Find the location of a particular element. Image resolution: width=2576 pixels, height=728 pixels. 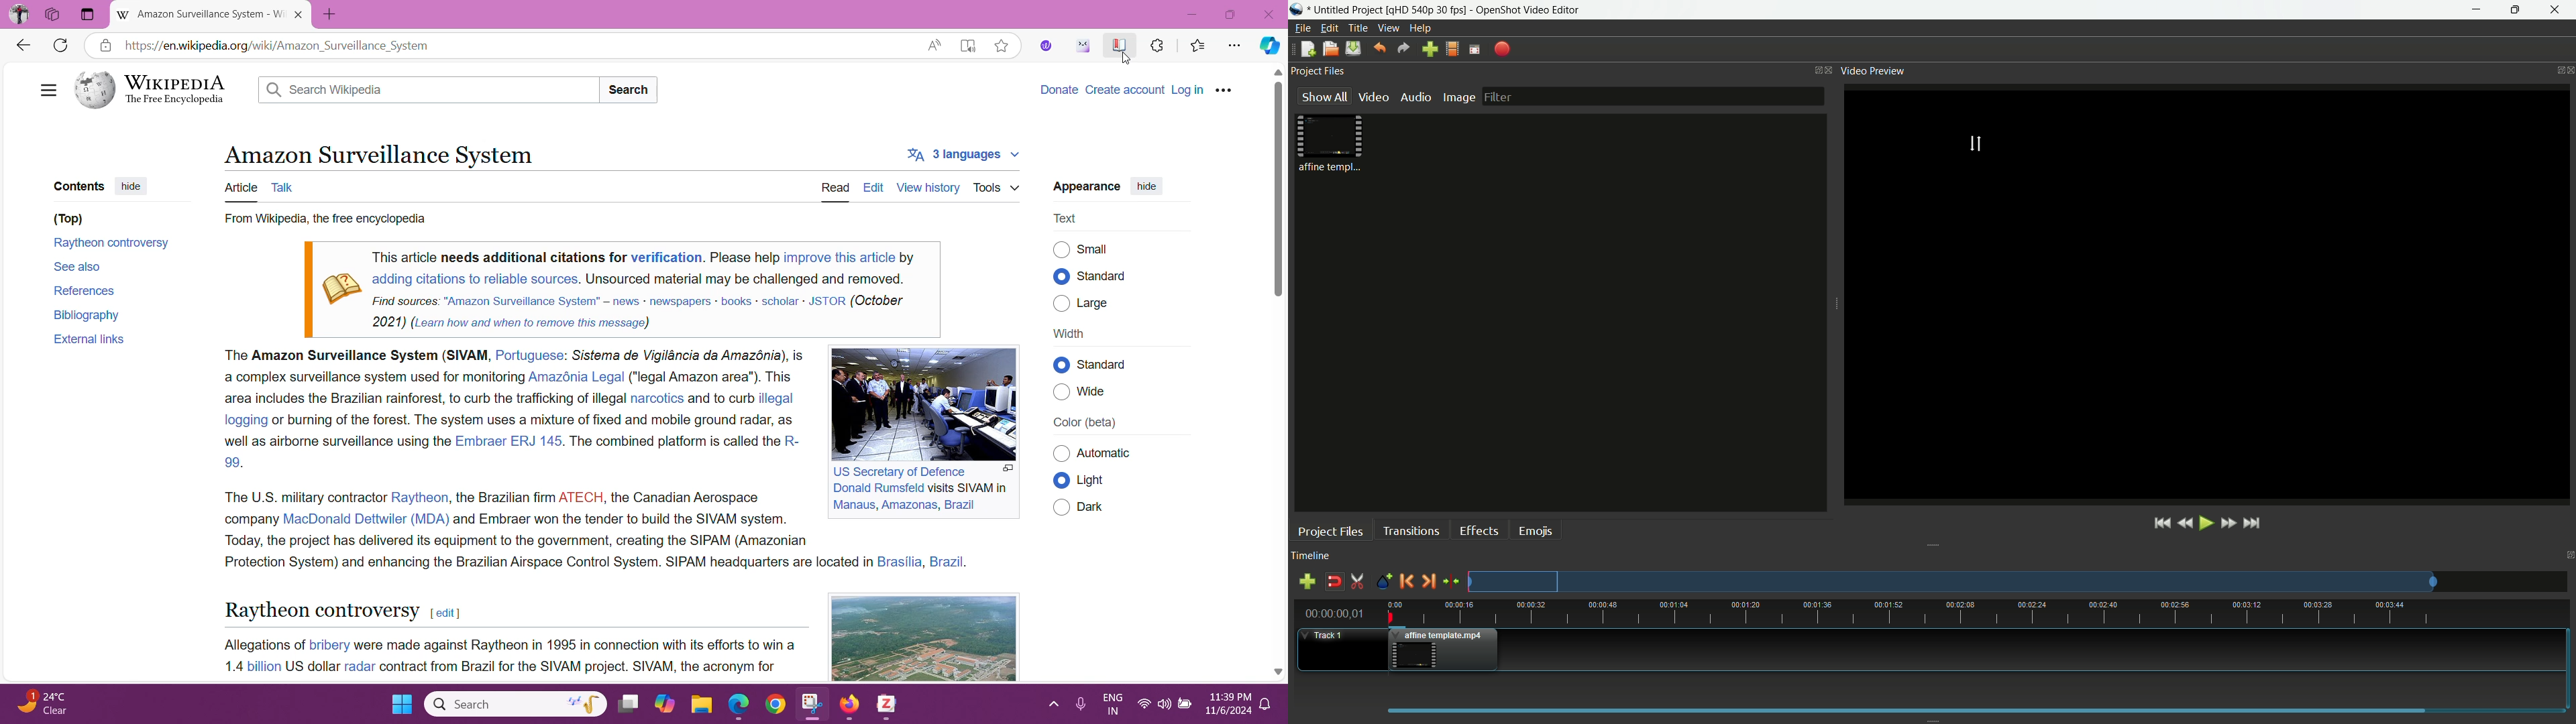

Raytheon controversy is located at coordinates (321, 610).